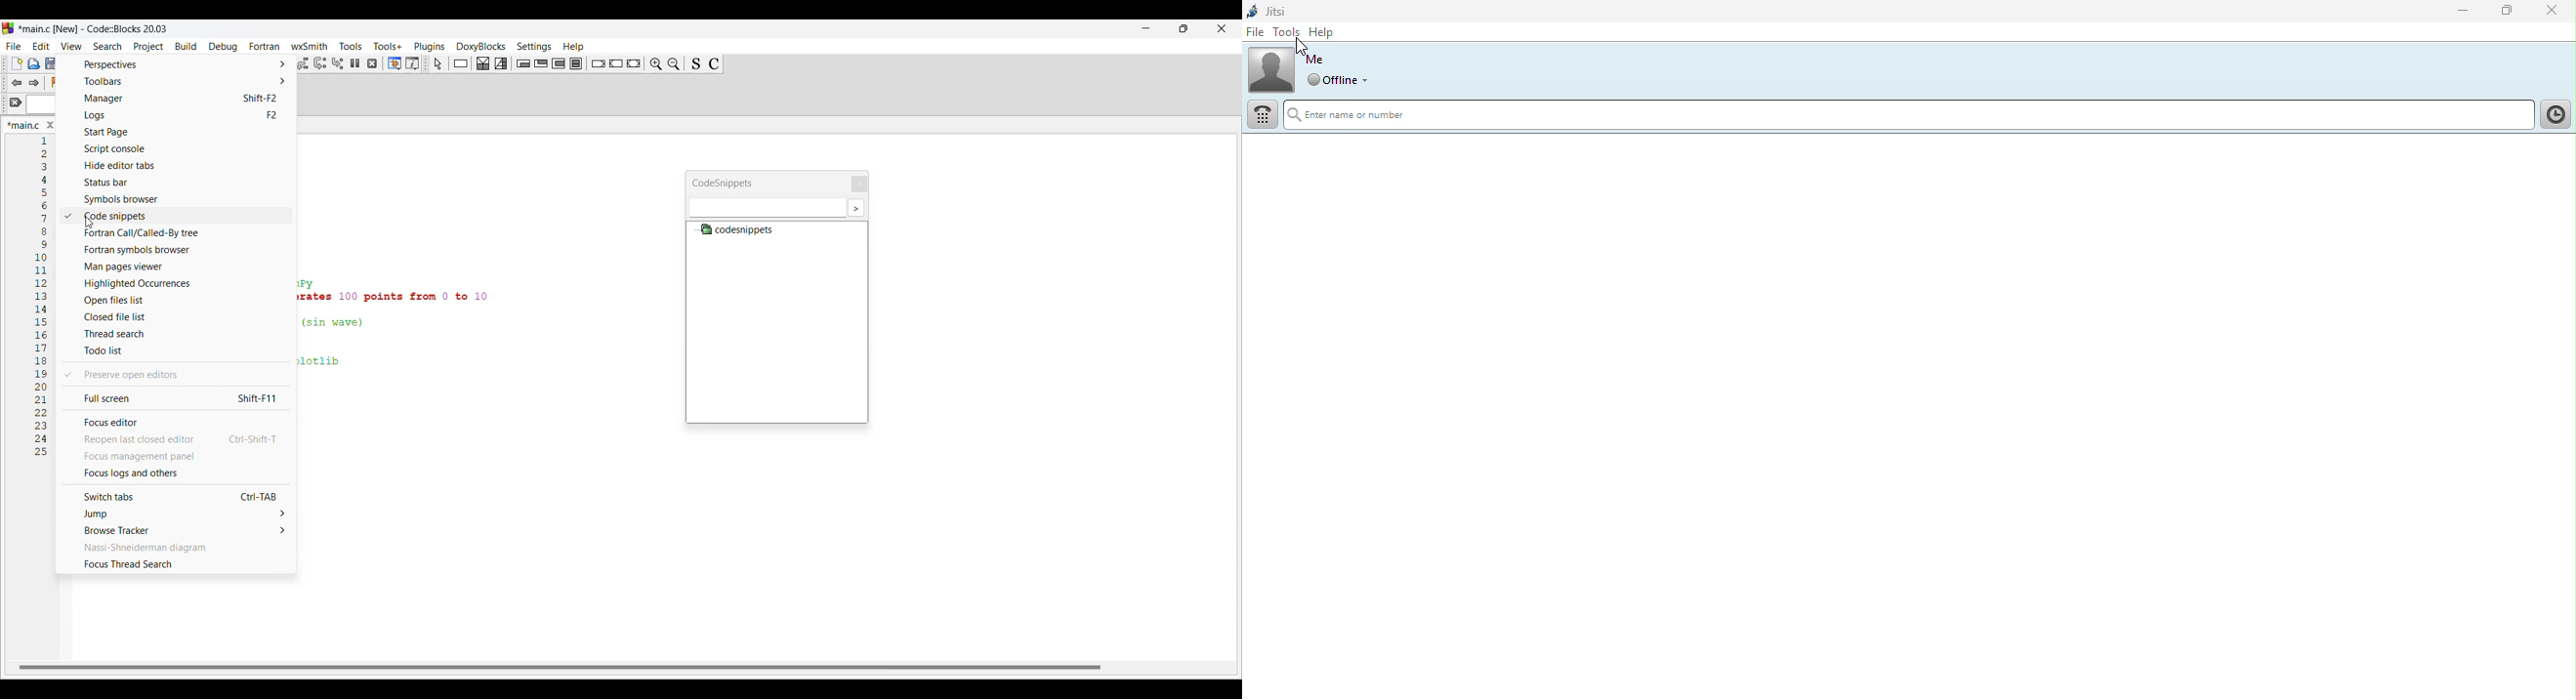  I want to click on Counting loop, so click(559, 63).